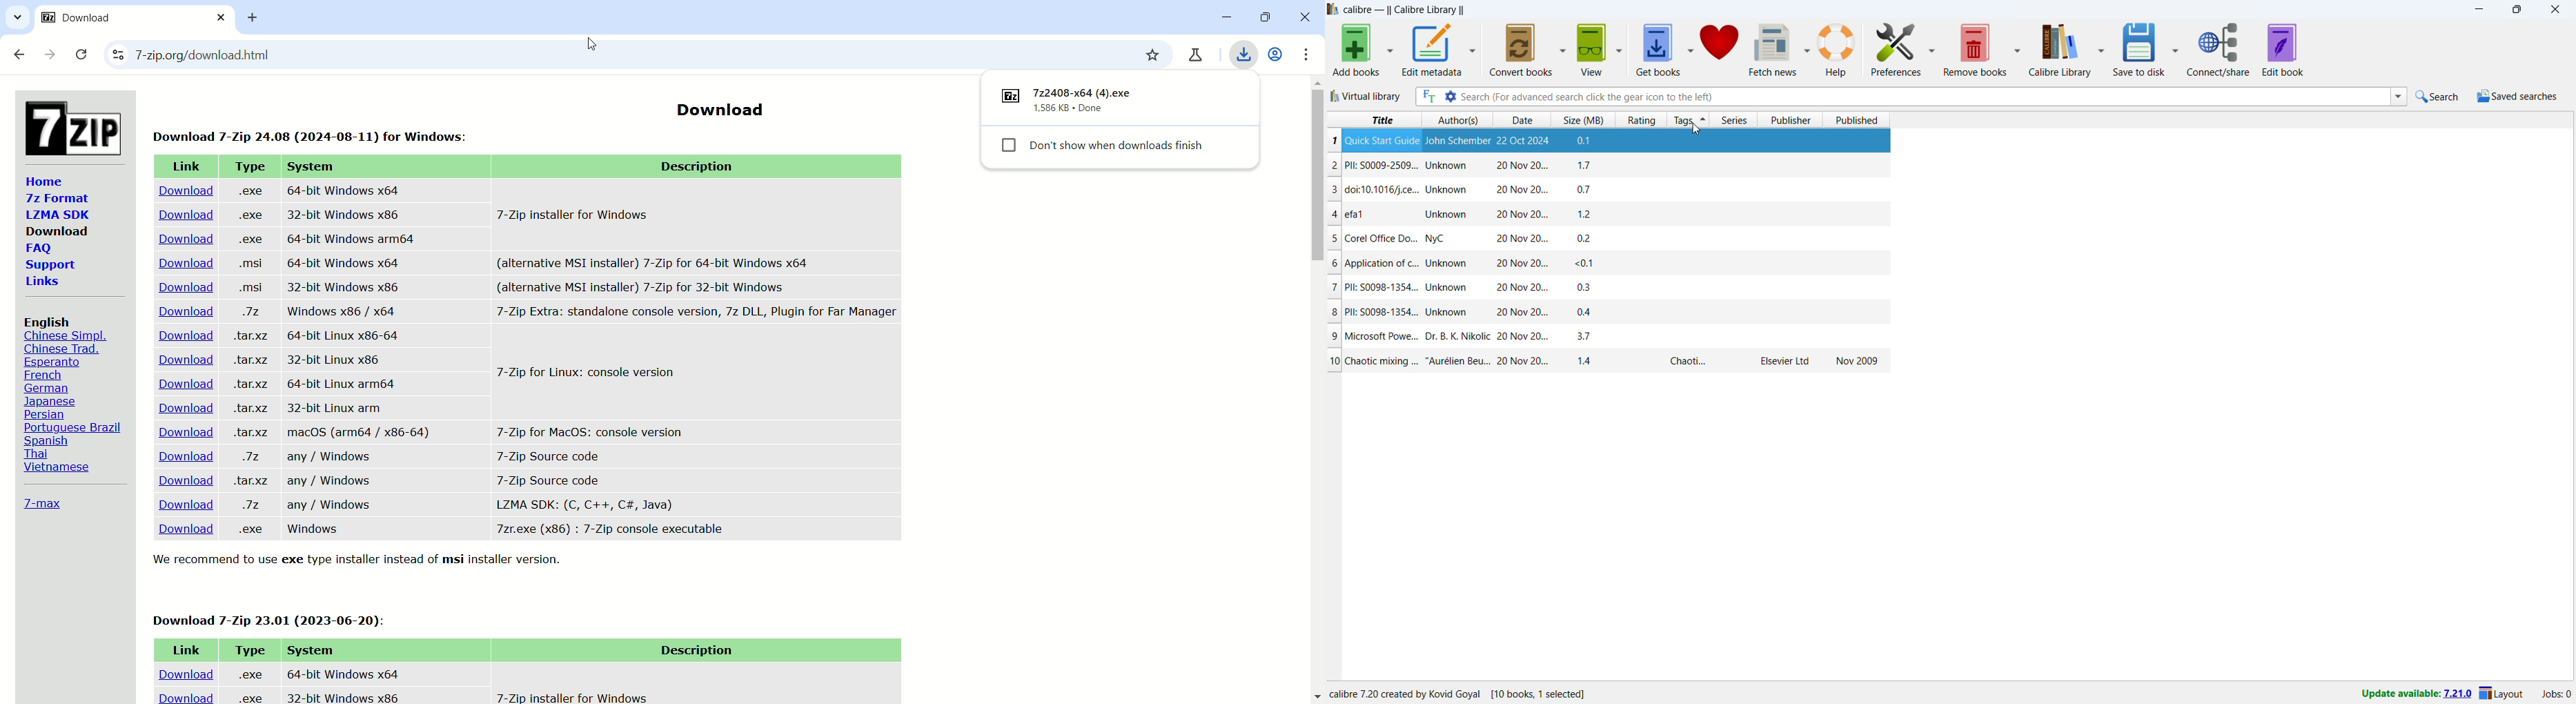  Describe the element at coordinates (2557, 695) in the screenshot. I see `active jobs` at that location.